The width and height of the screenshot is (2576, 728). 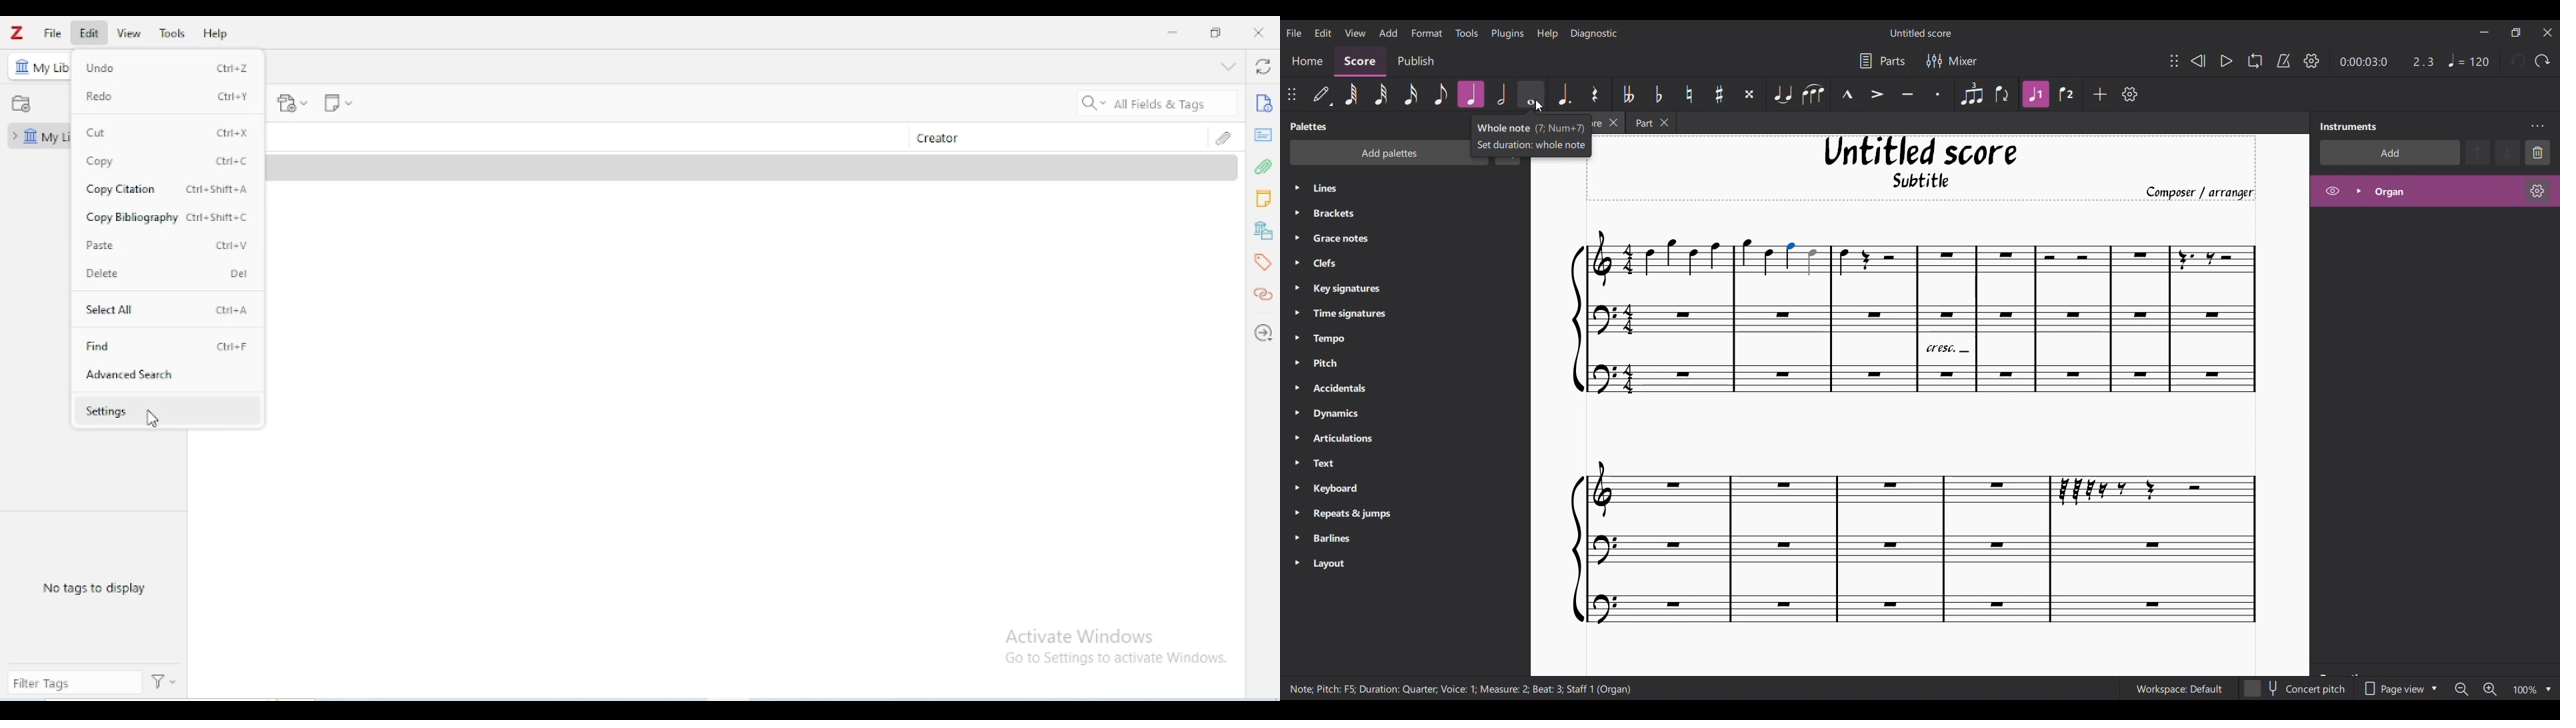 What do you see at coordinates (1613, 122) in the screenshot?
I see `Close current tab` at bounding box center [1613, 122].